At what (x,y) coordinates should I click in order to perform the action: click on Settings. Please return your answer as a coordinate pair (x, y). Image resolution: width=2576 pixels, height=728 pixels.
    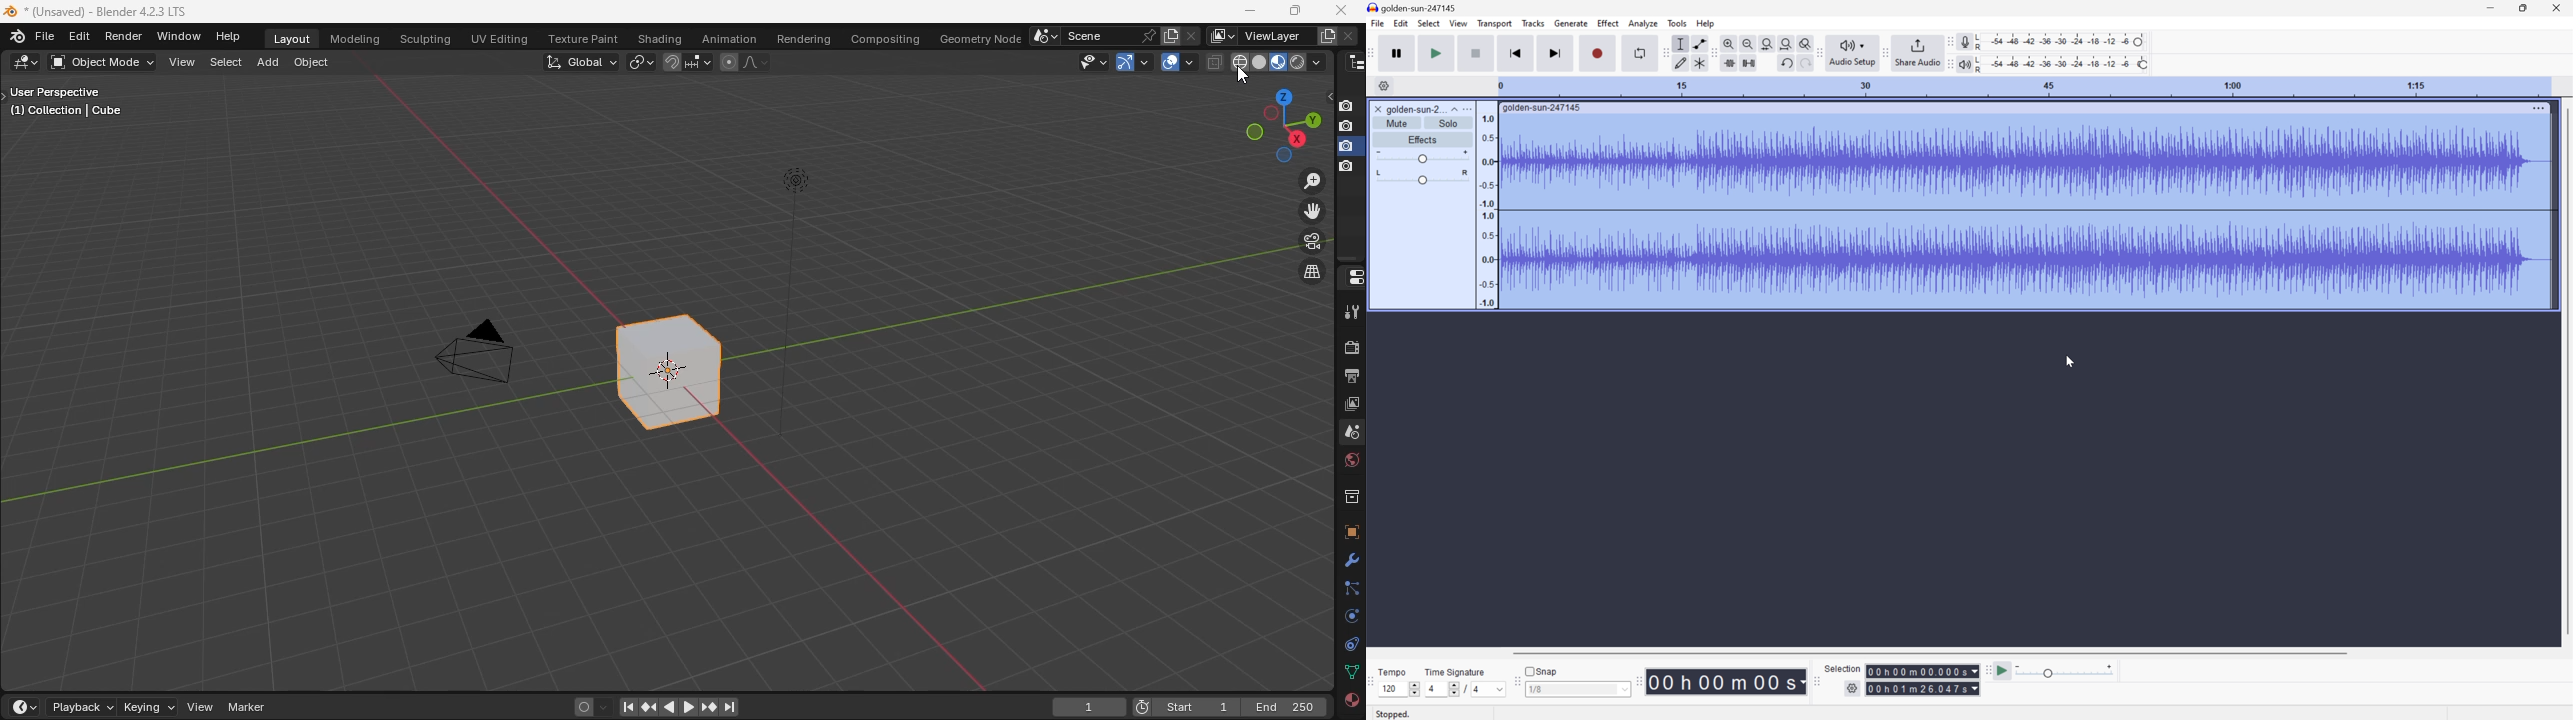
    Looking at the image, I should click on (1852, 690).